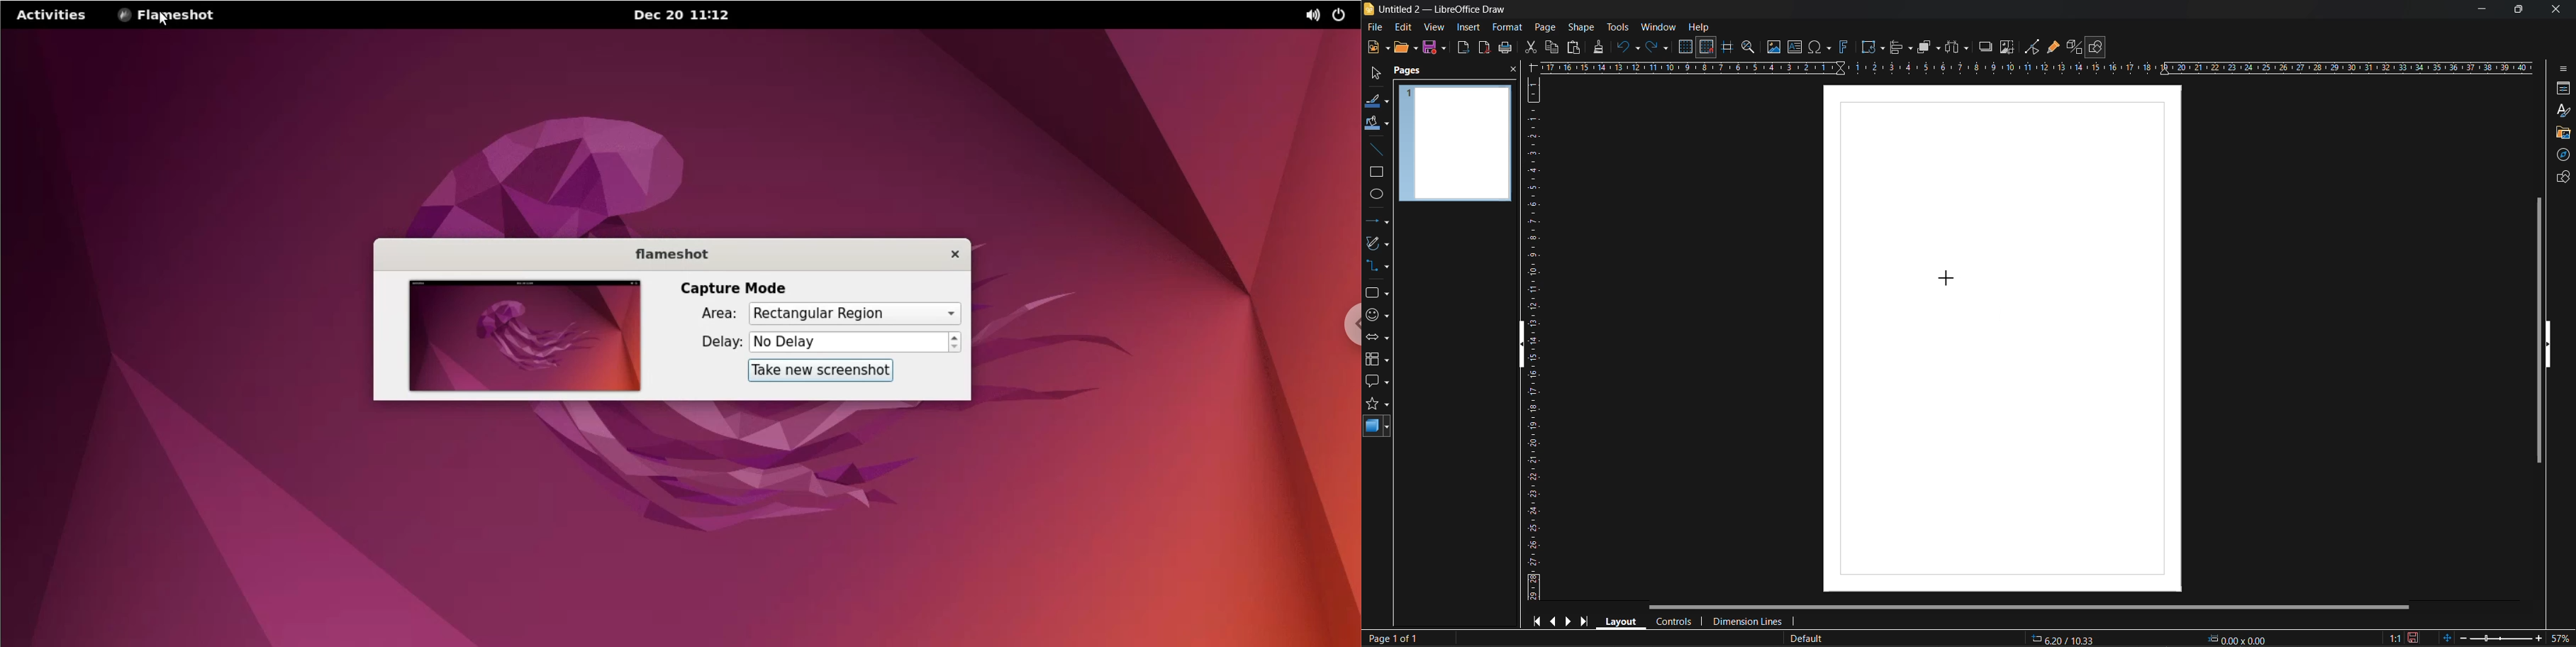 The width and height of the screenshot is (2576, 672). Describe the element at coordinates (1572, 49) in the screenshot. I see `paste` at that location.